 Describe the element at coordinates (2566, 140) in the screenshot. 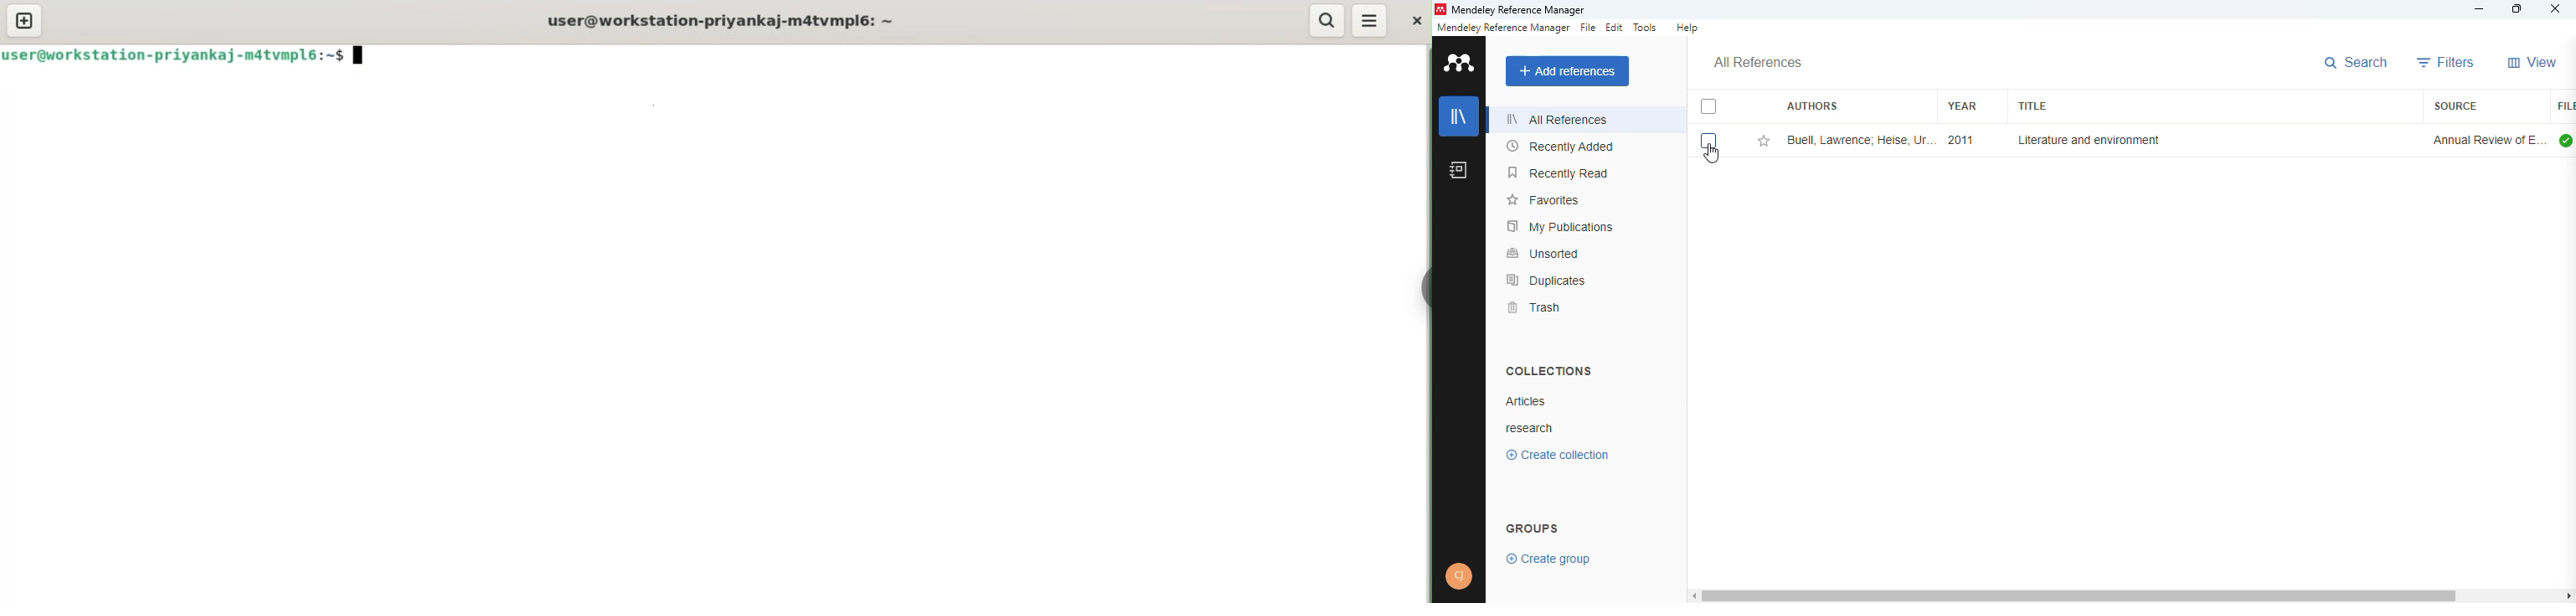

I see `all files downloaded` at that location.